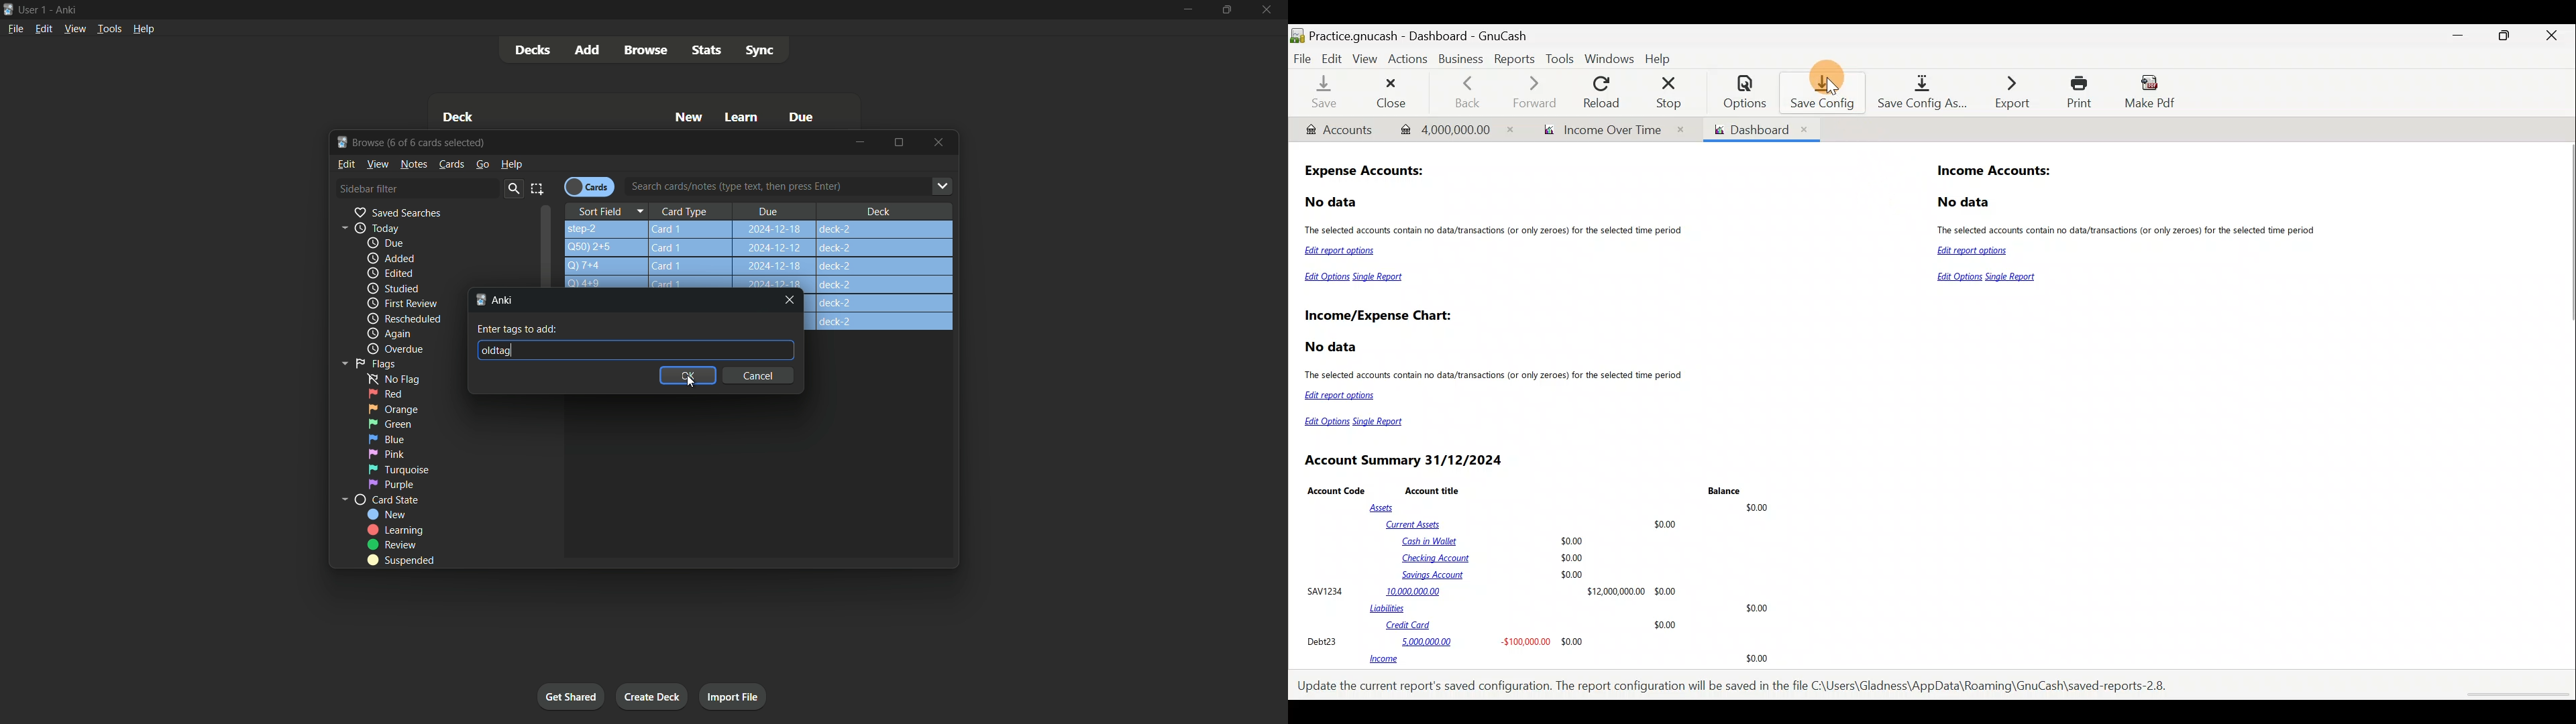 This screenshot has height=728, width=2576. I want to click on Sync, so click(759, 50).